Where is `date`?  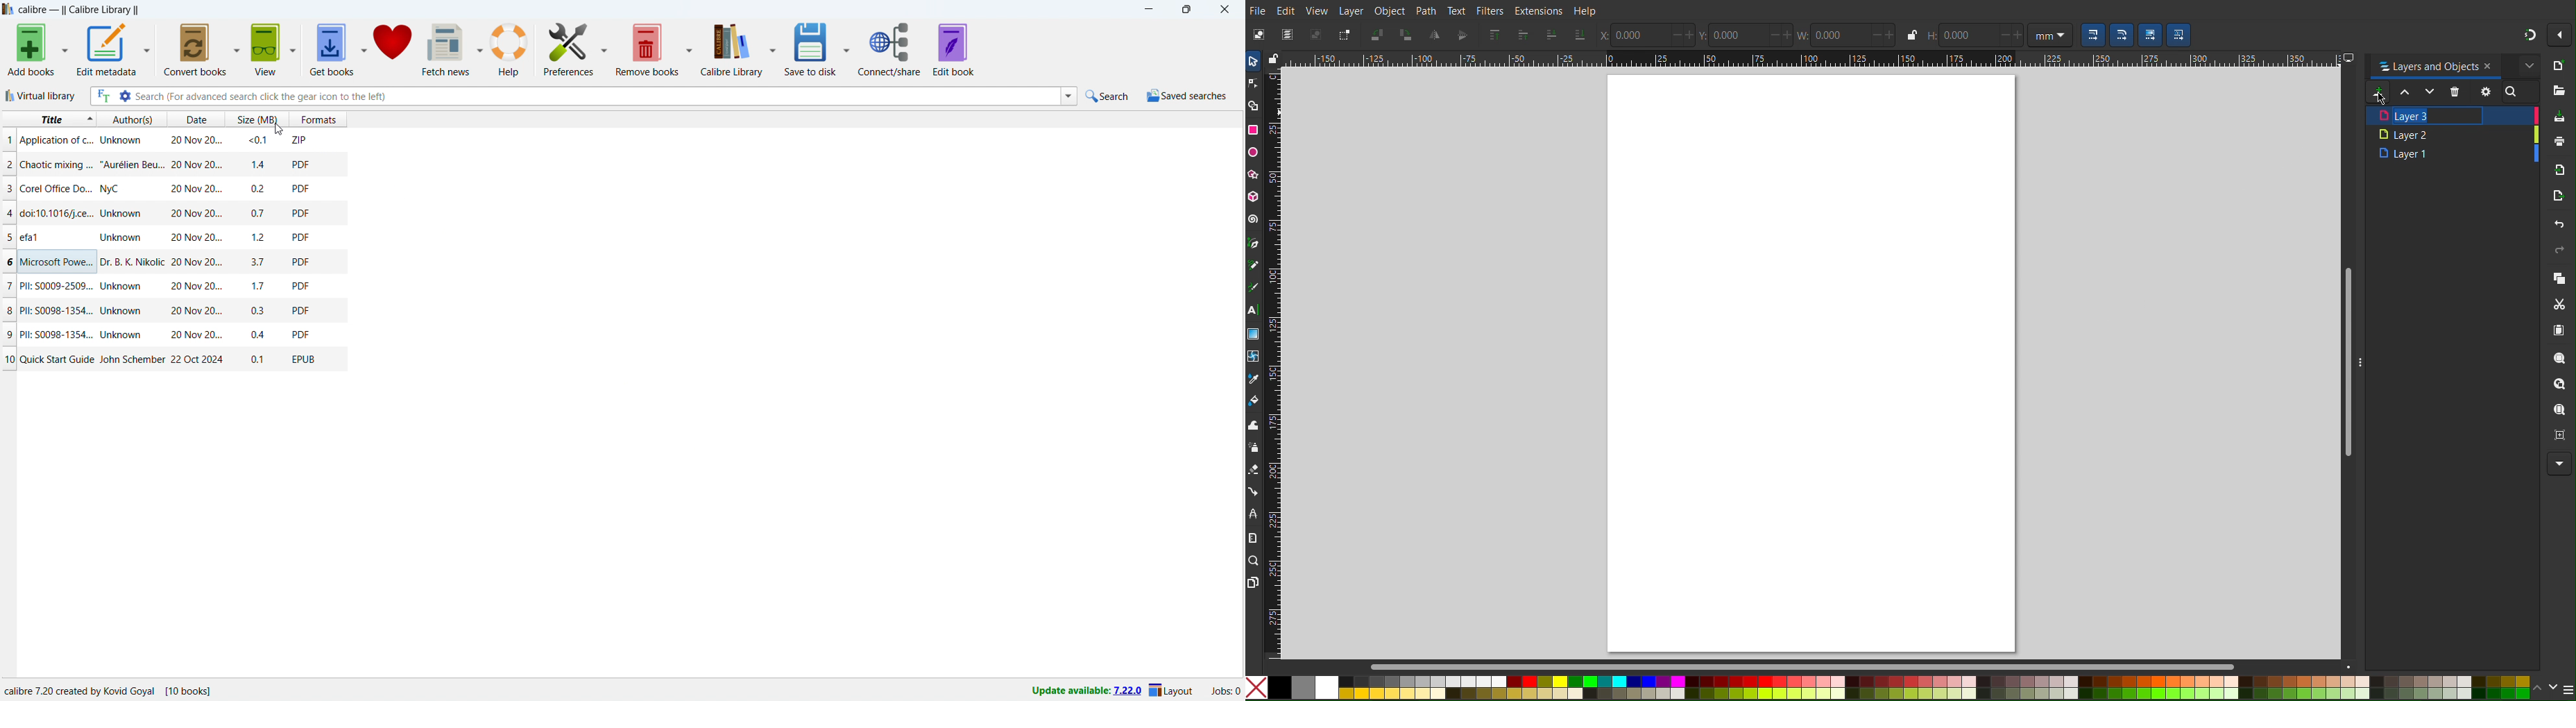
date is located at coordinates (195, 238).